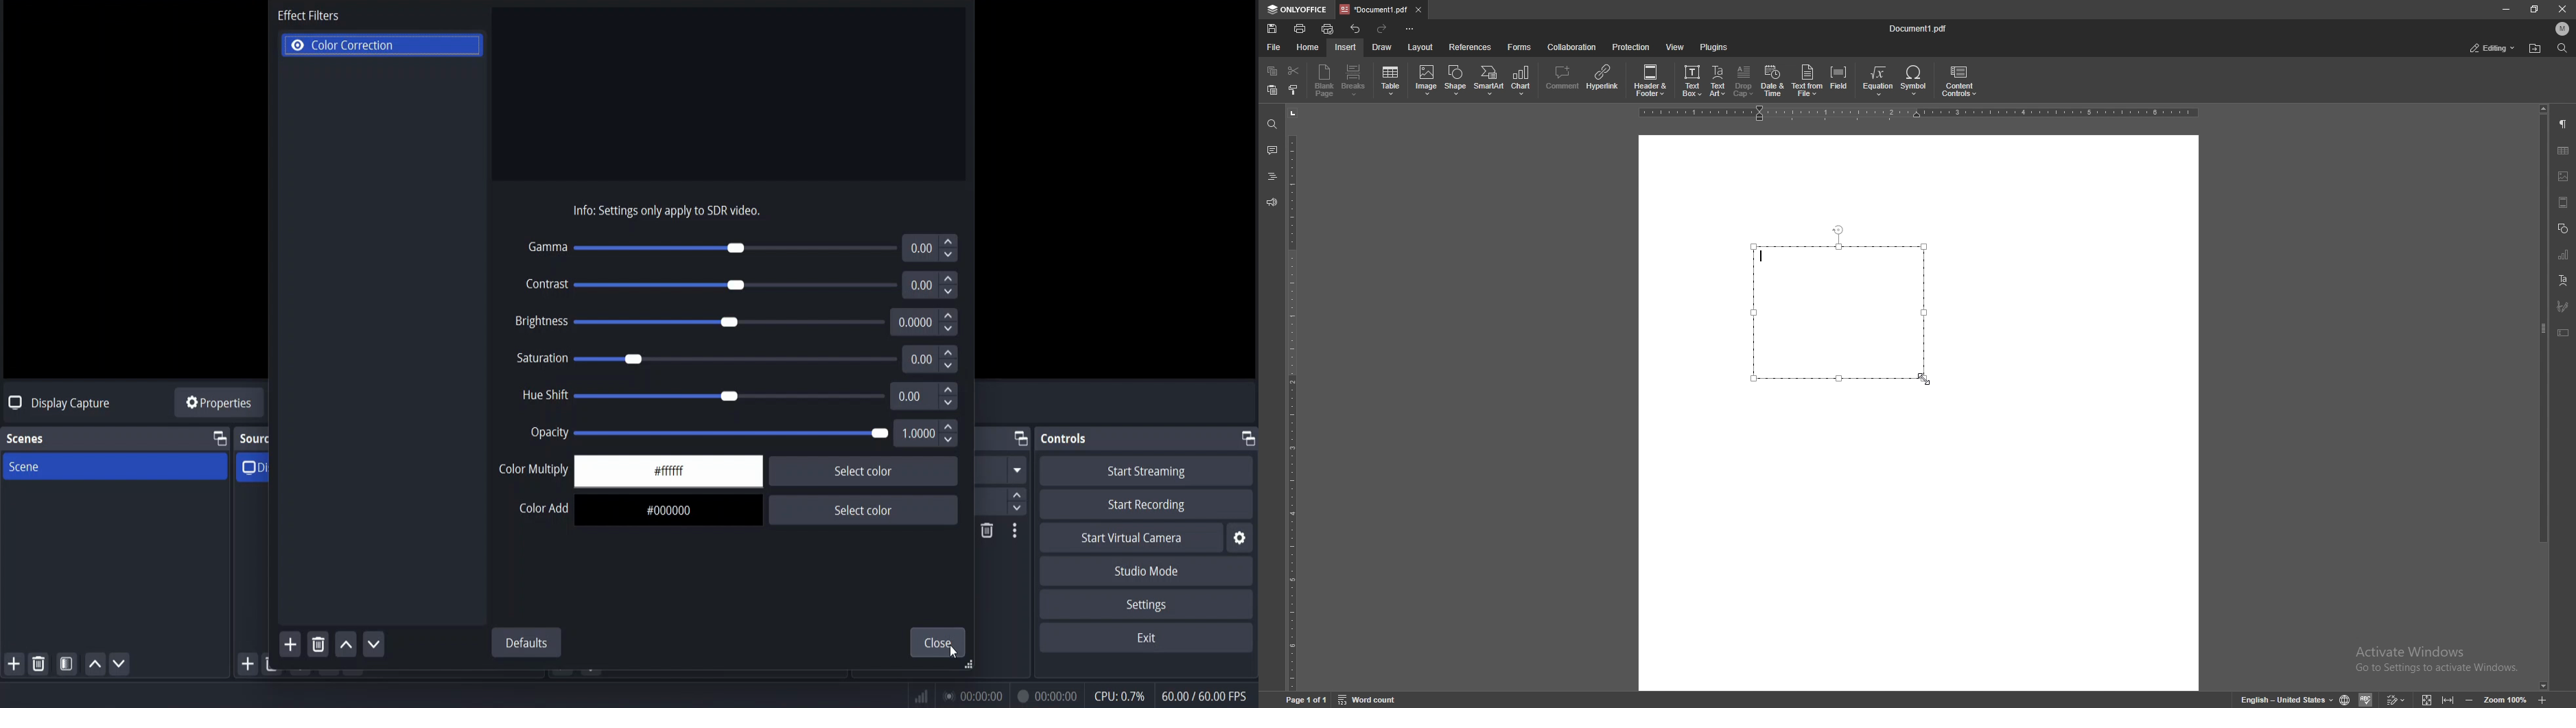  What do you see at coordinates (1147, 639) in the screenshot?
I see `exit` at bounding box center [1147, 639].